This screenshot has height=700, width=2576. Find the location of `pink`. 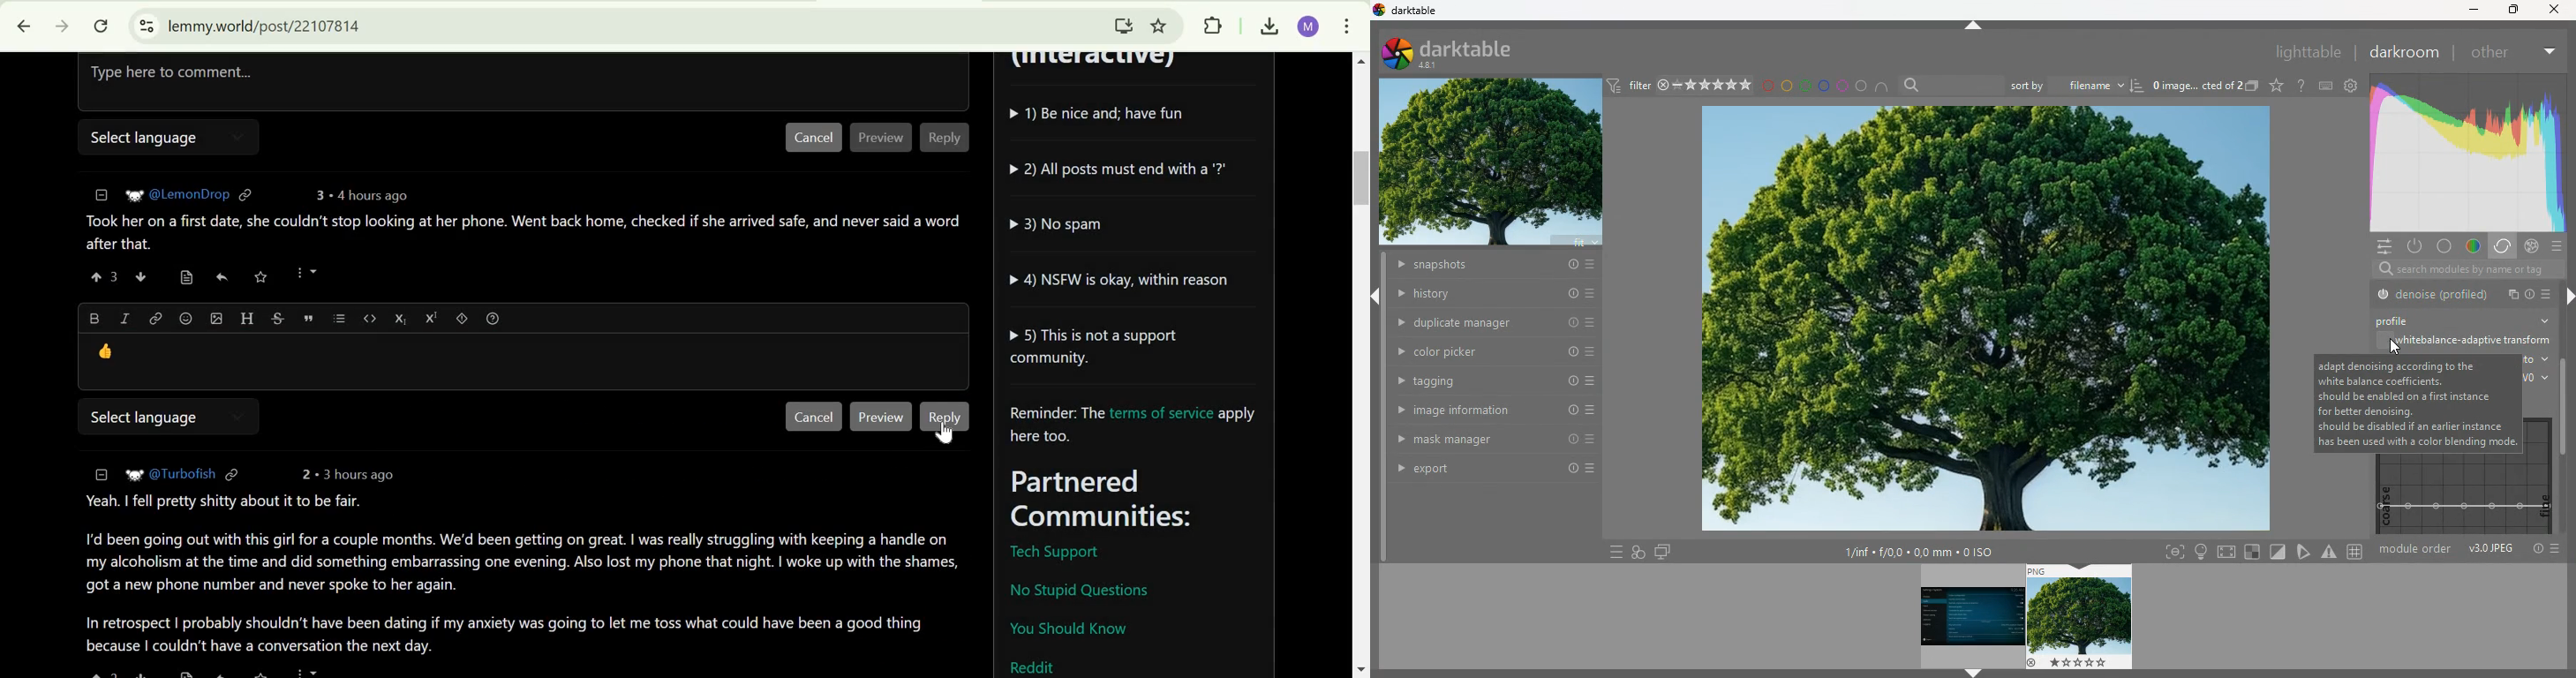

pink is located at coordinates (1842, 86).